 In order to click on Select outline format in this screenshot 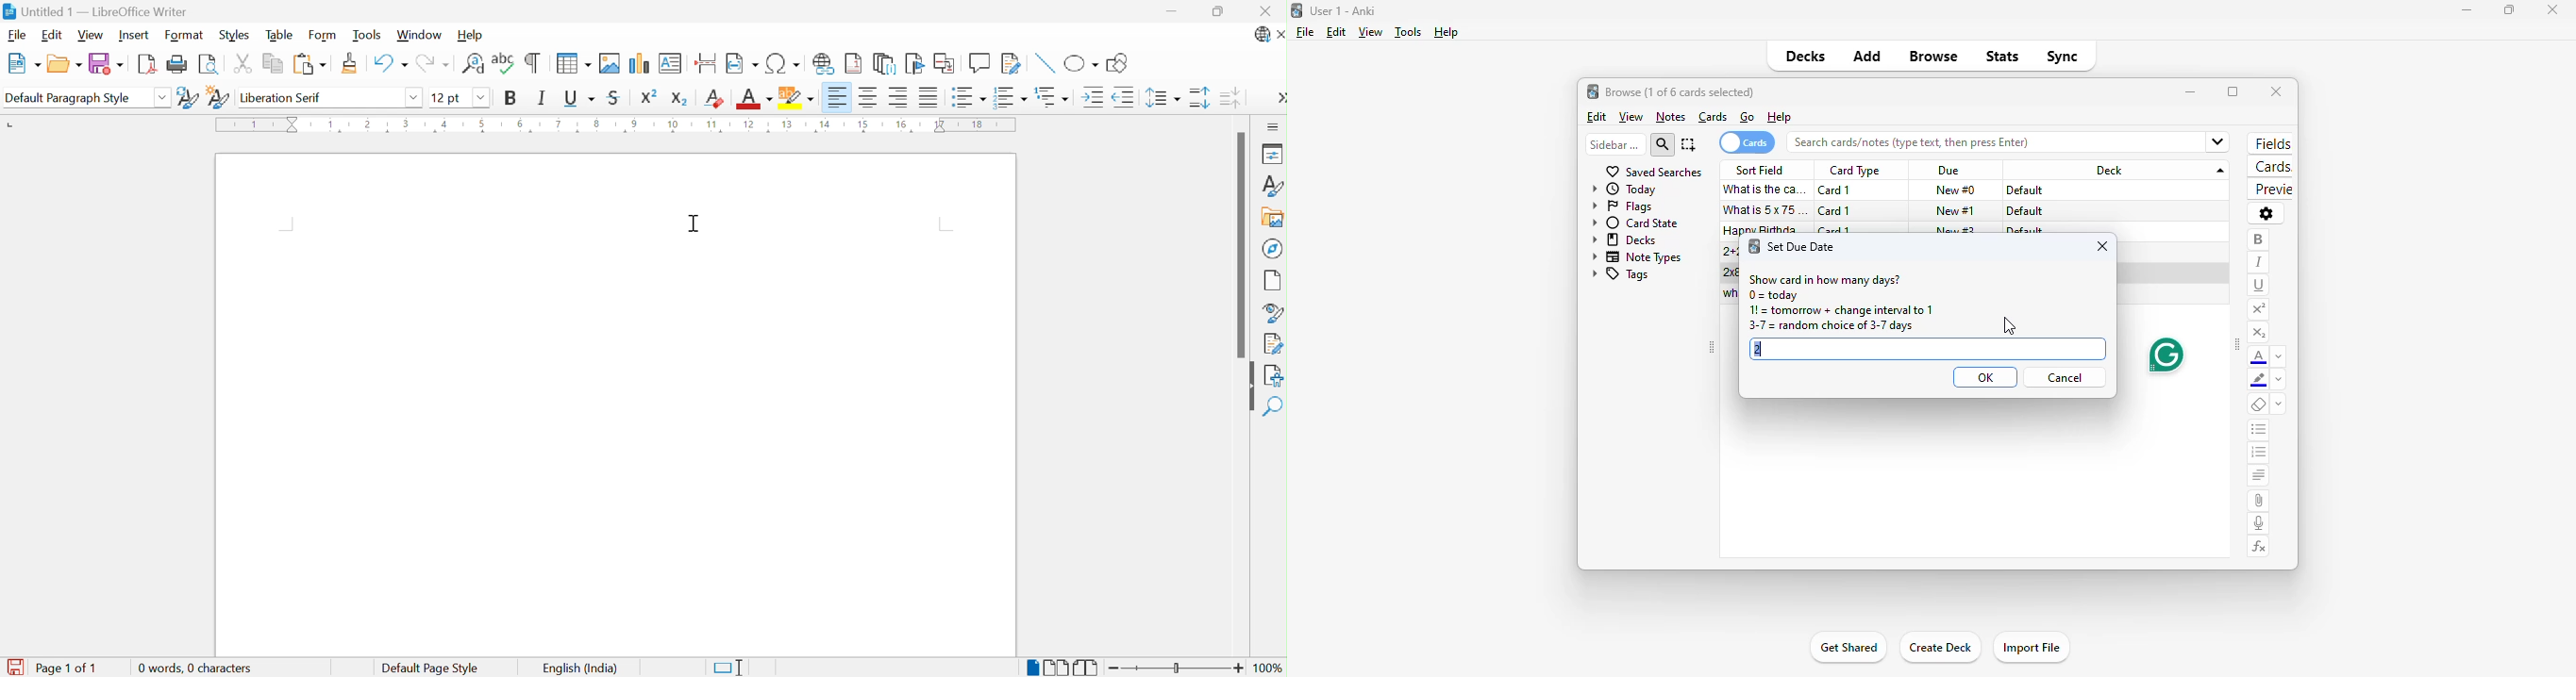, I will do `click(1054, 96)`.